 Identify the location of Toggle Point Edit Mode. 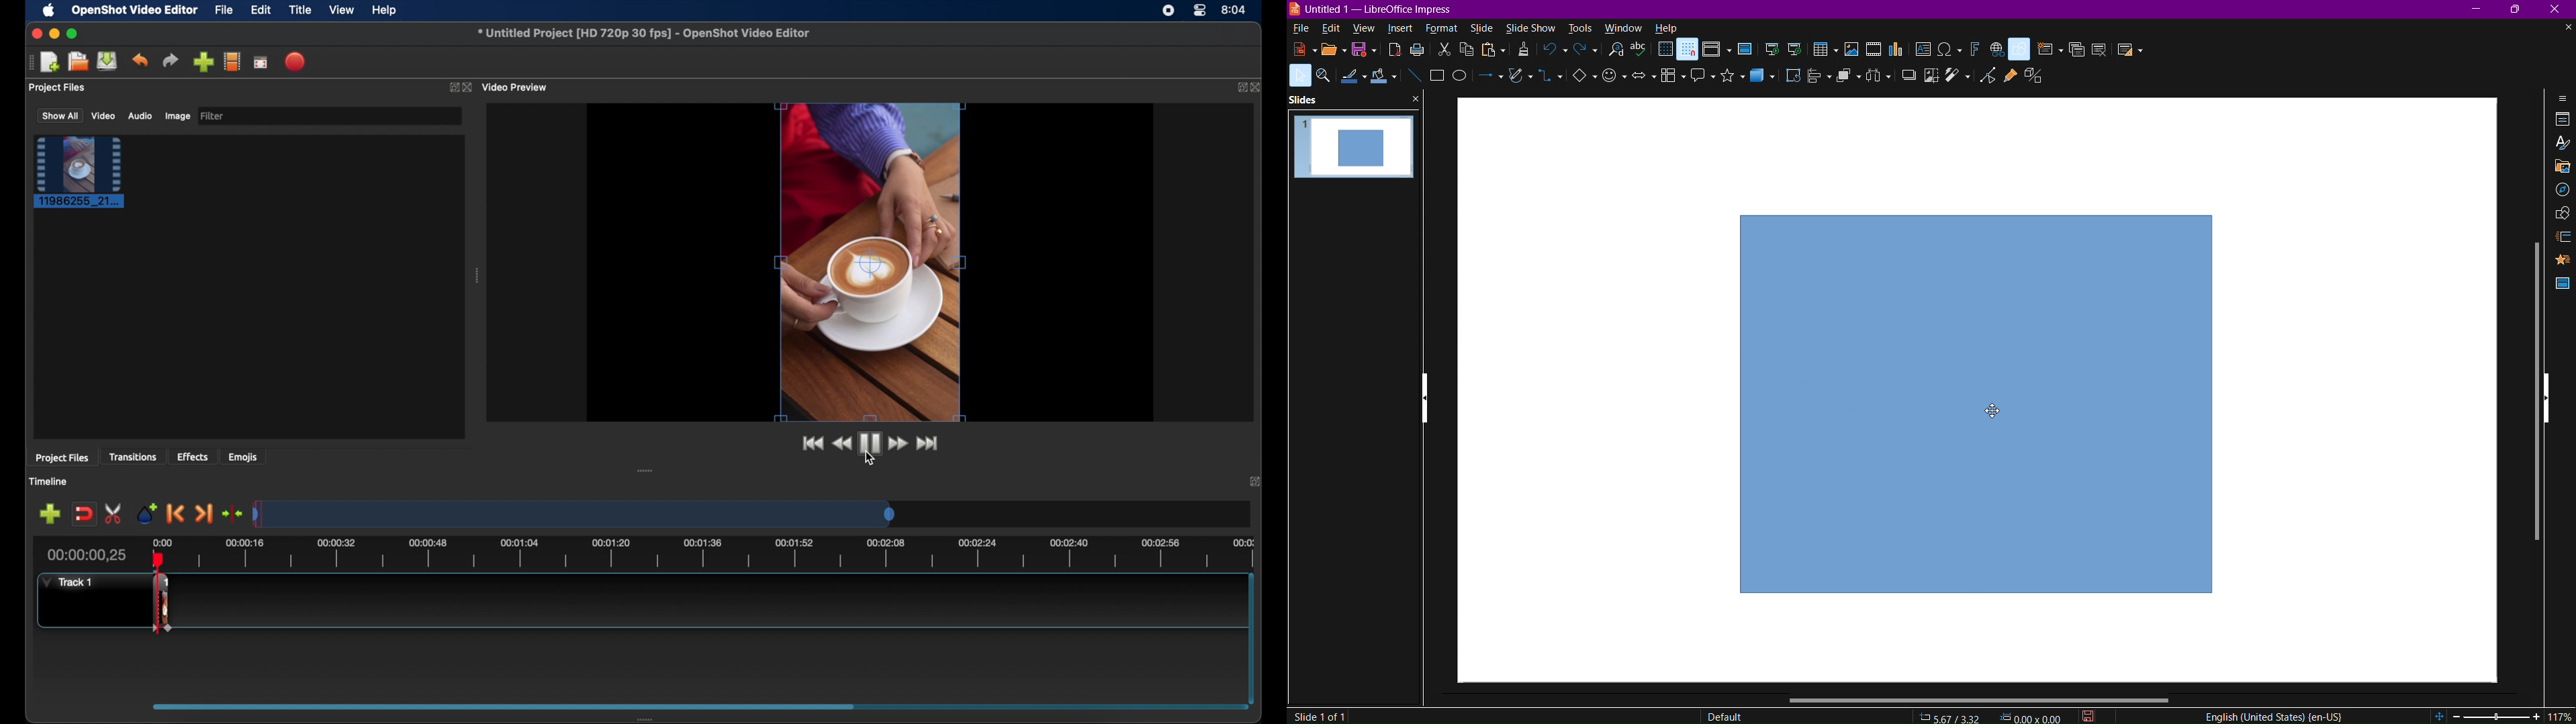
(1991, 75).